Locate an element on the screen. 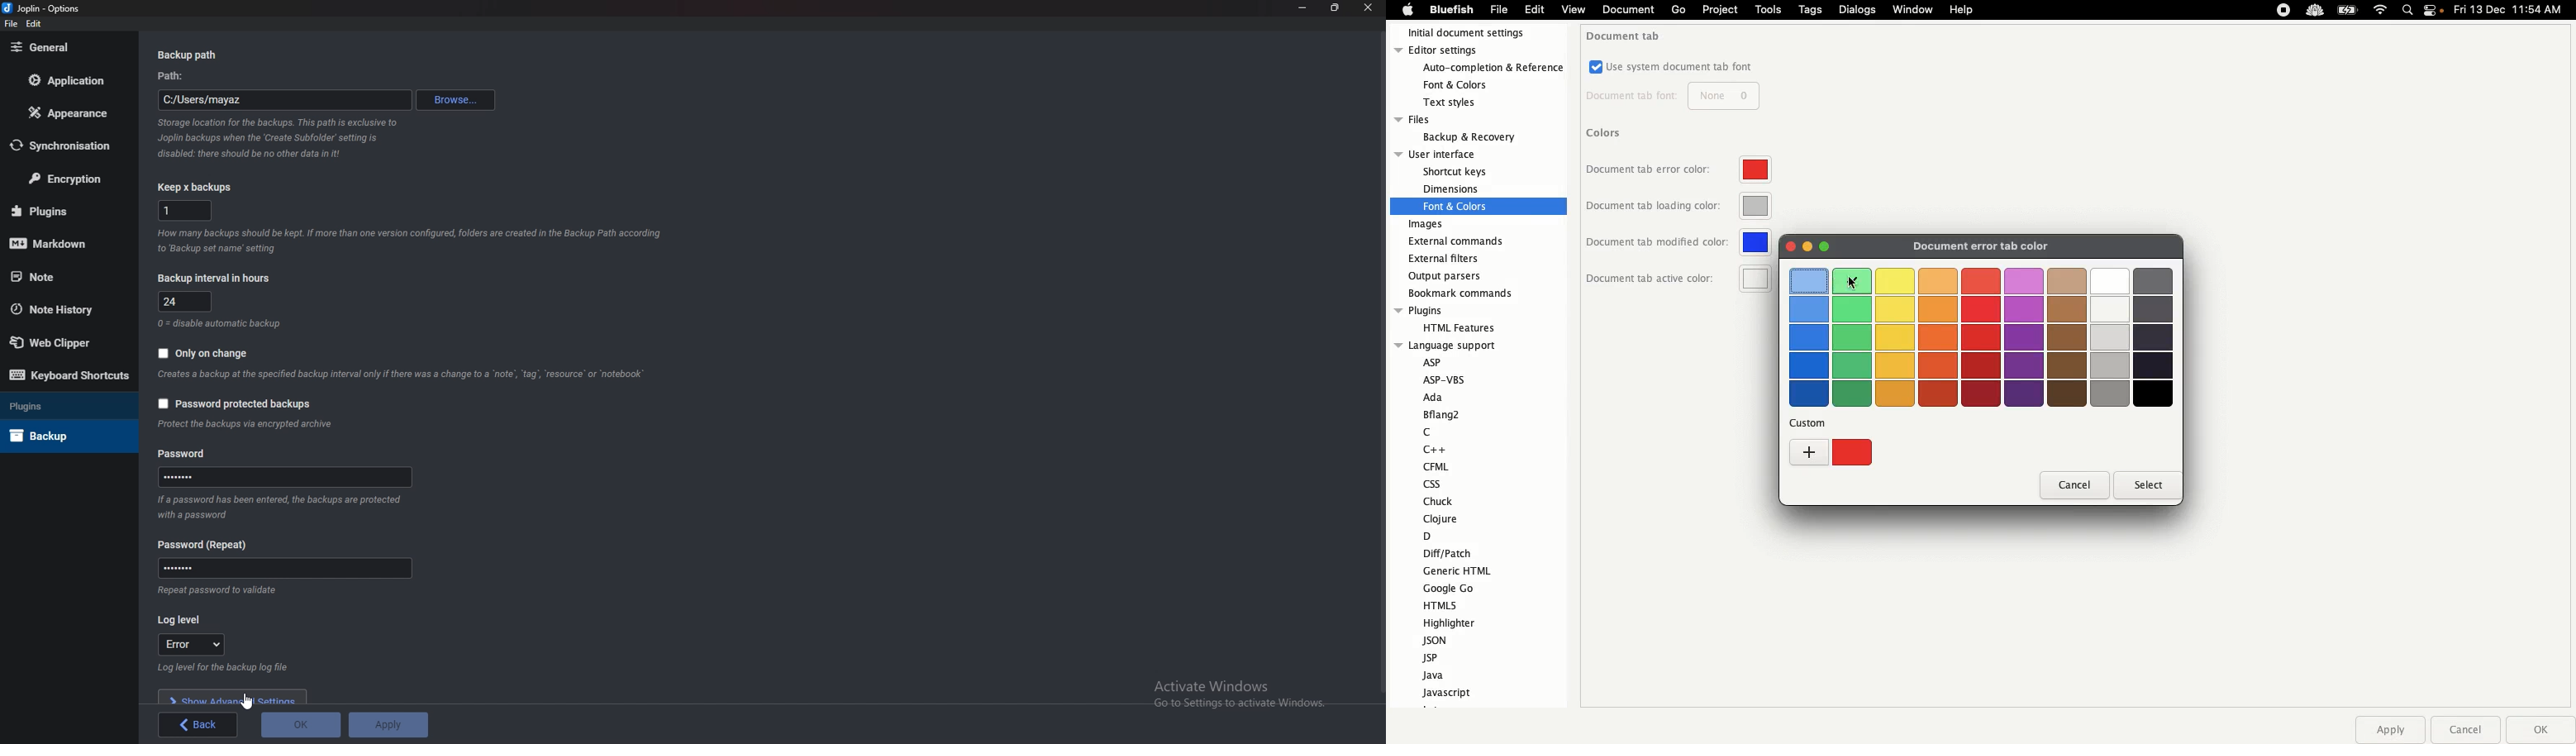 The height and width of the screenshot is (756, 2576). General is located at coordinates (67, 48).